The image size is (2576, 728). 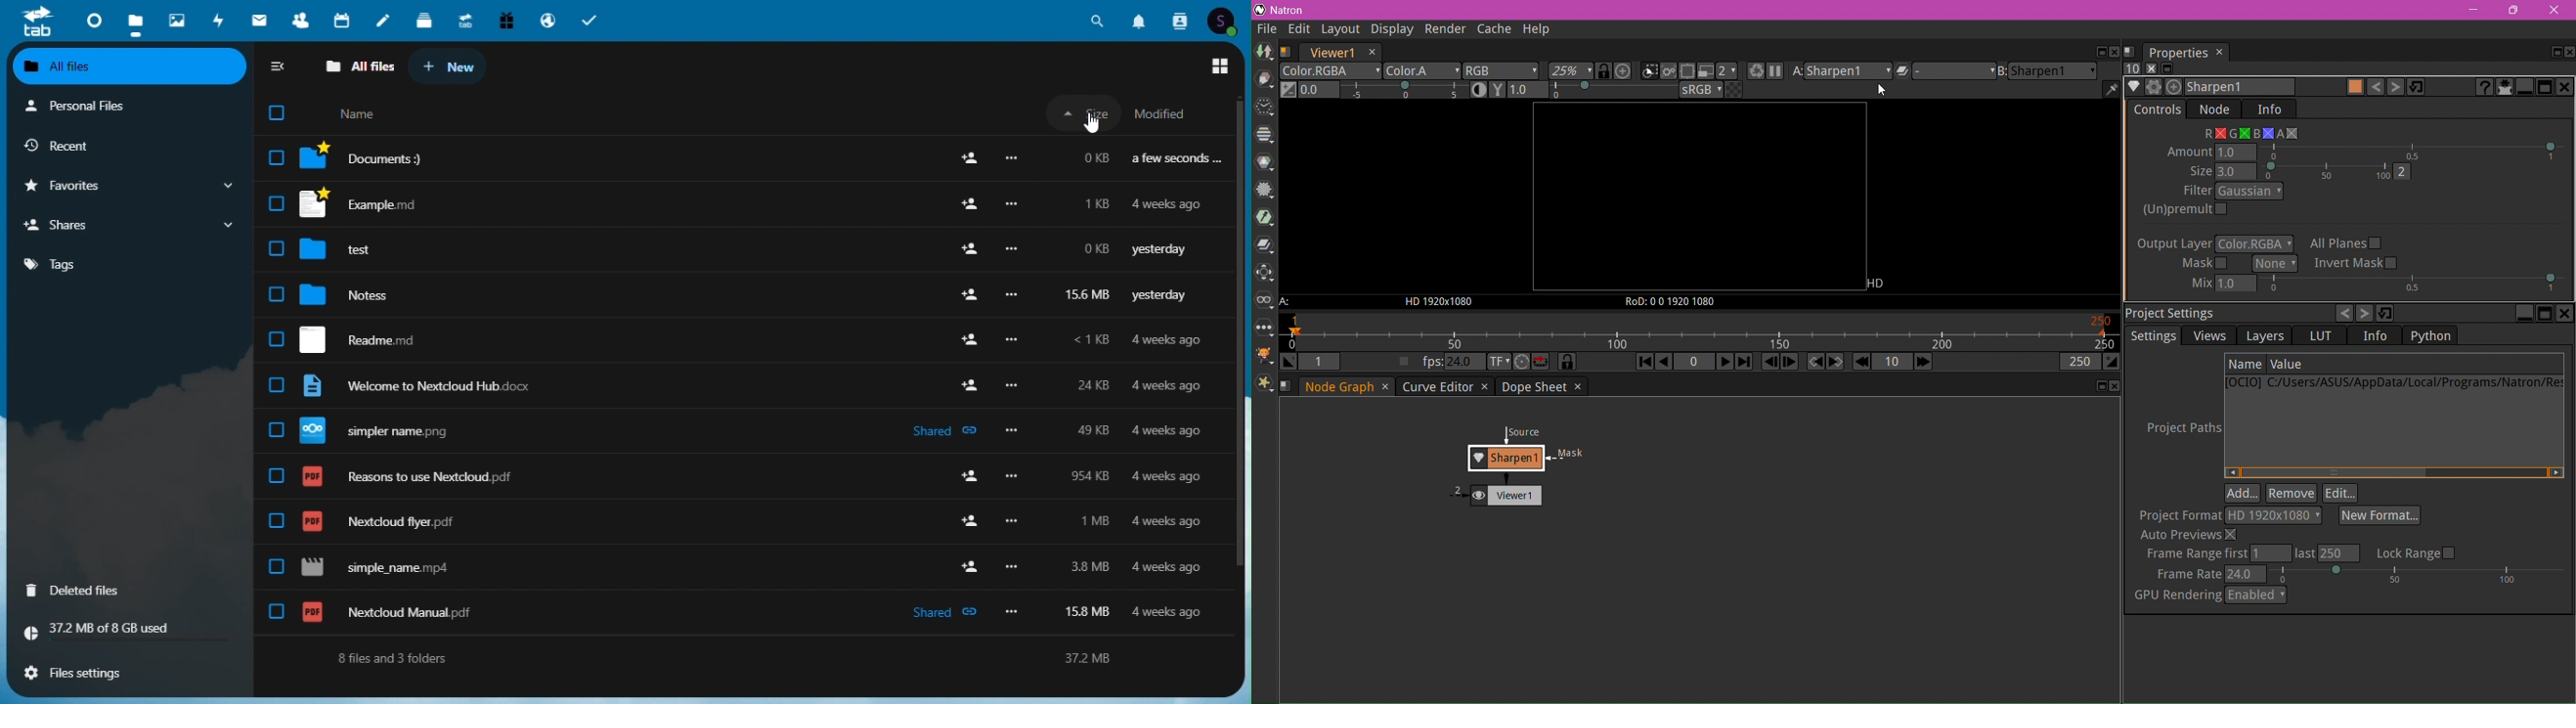 What do you see at coordinates (2246, 364) in the screenshot?
I see `Name` at bounding box center [2246, 364].